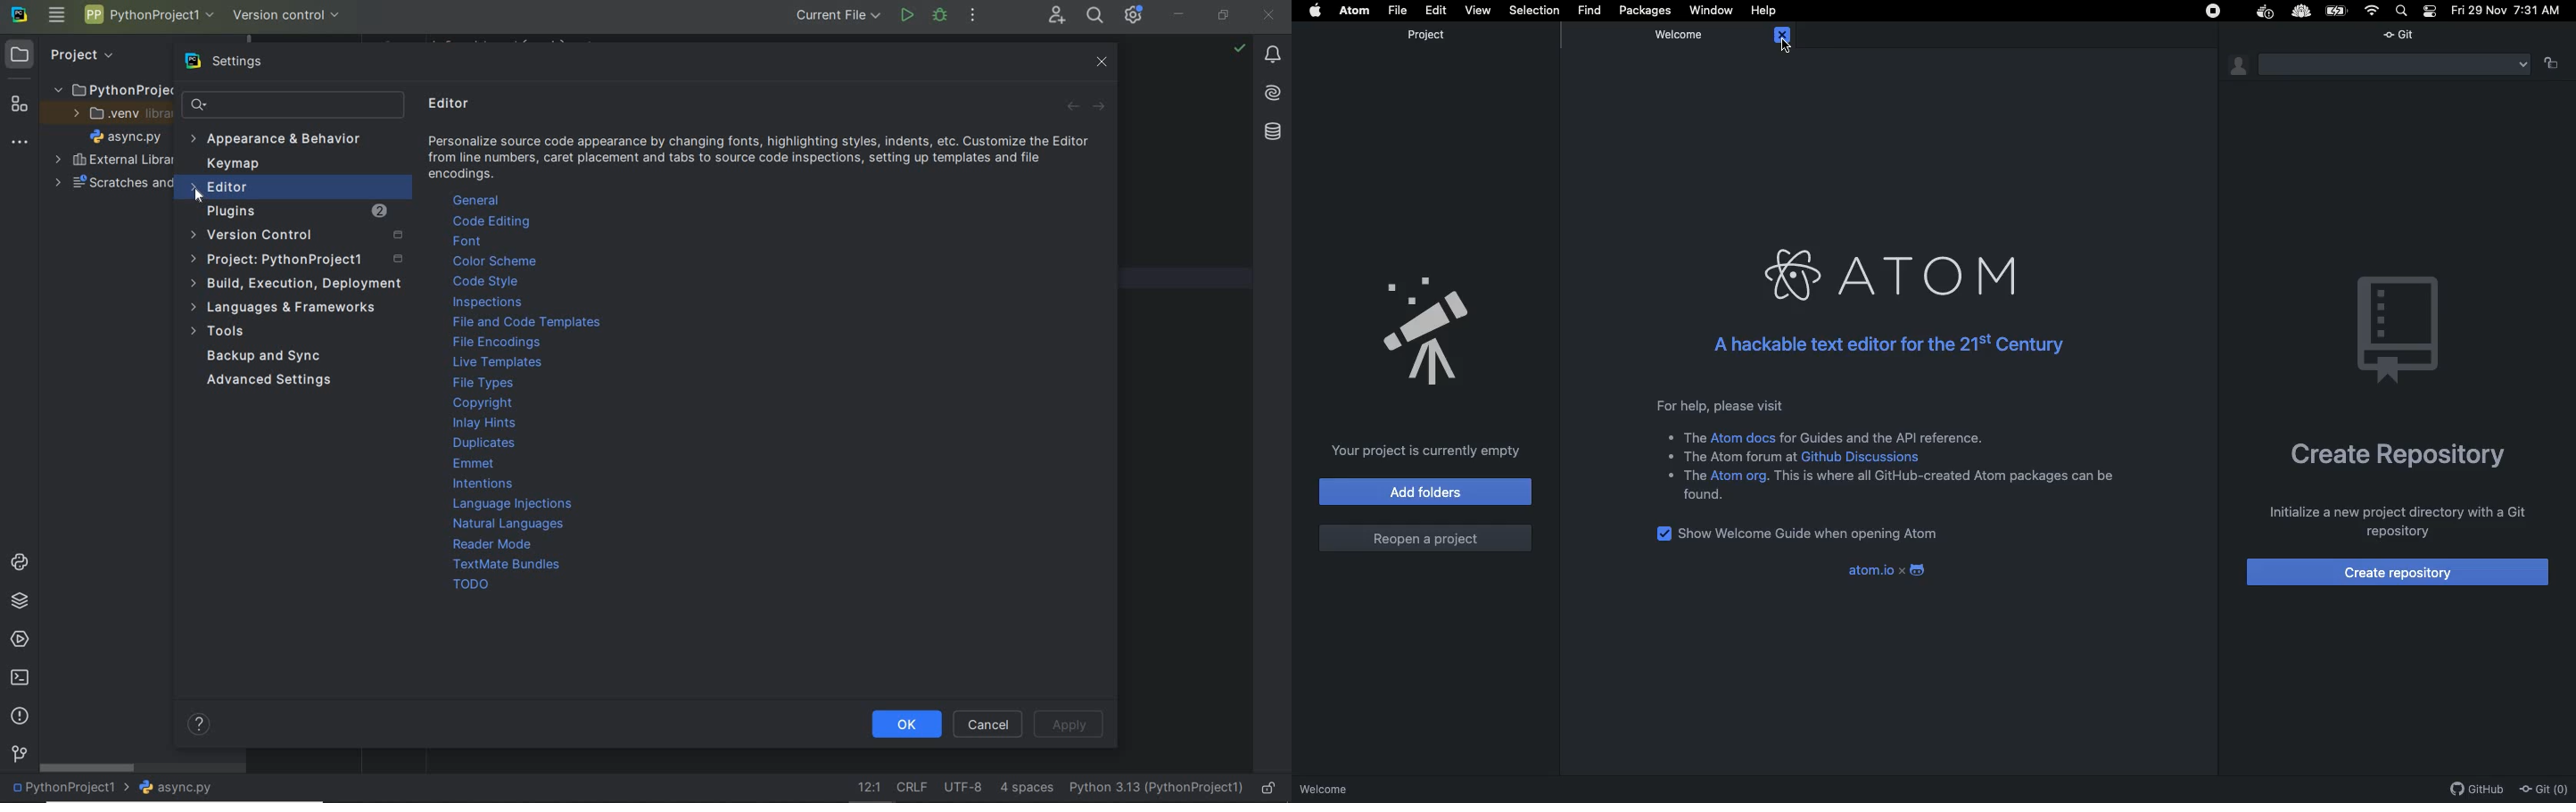  I want to click on file types, so click(484, 385).